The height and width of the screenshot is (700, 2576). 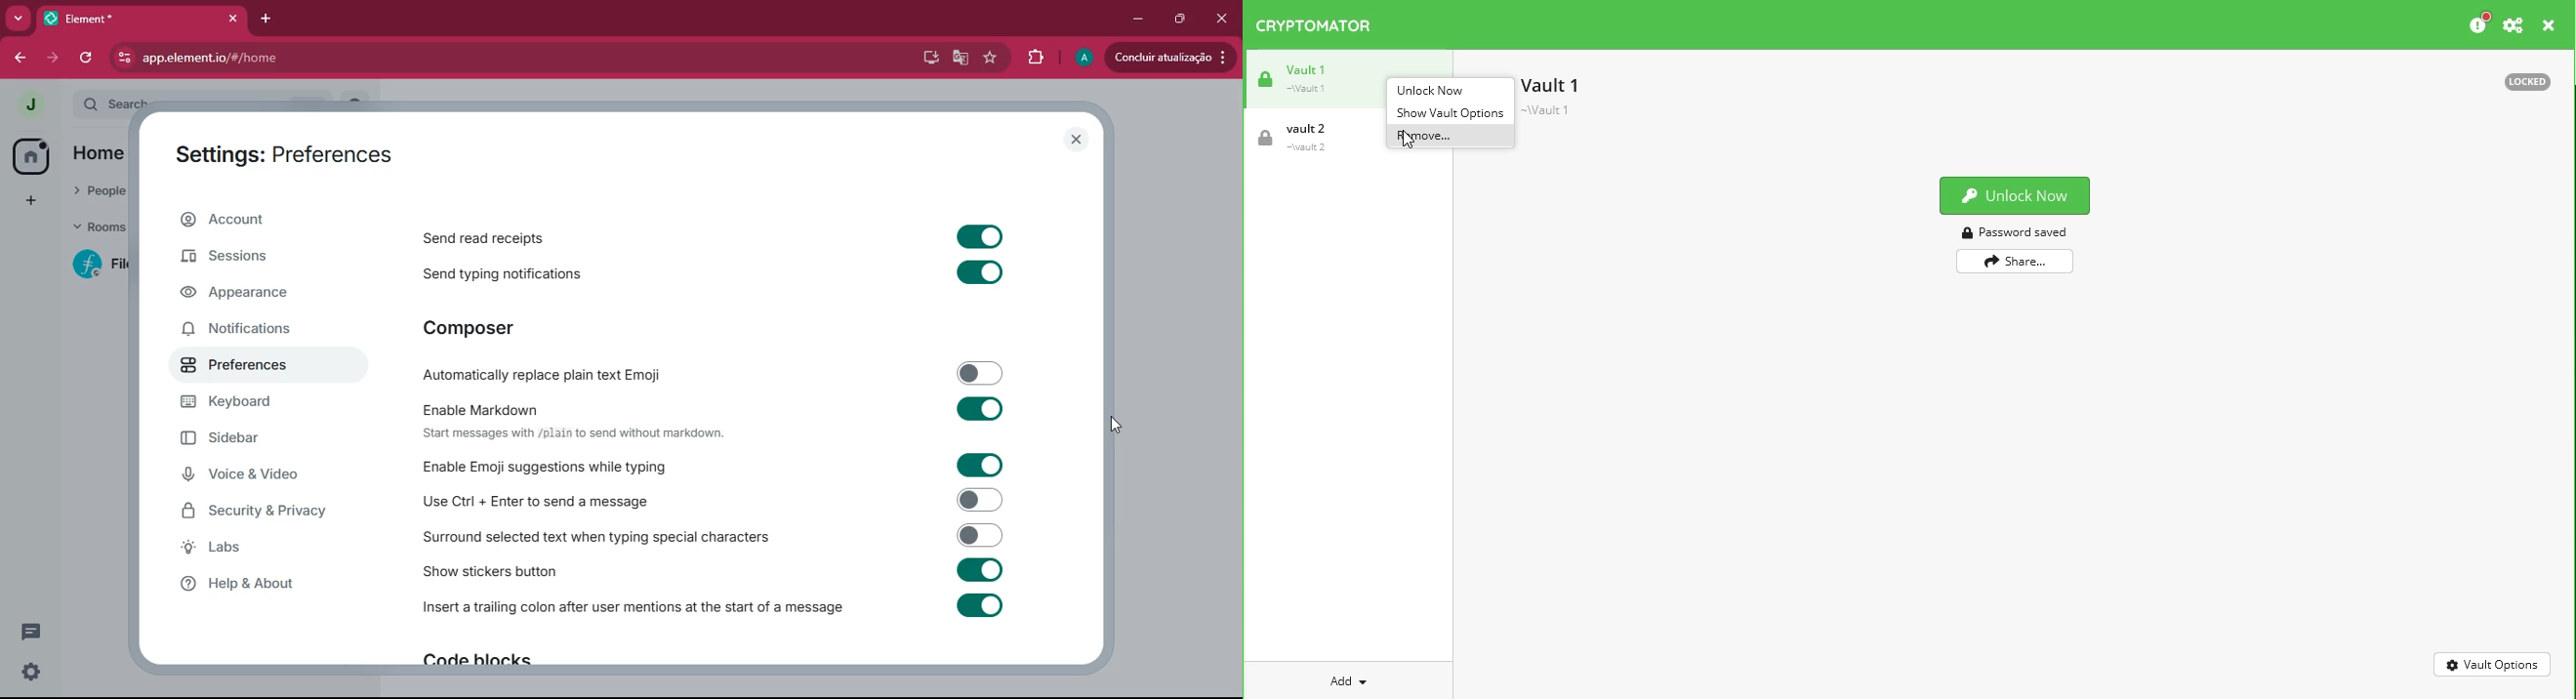 What do you see at coordinates (255, 476) in the screenshot?
I see `voice & video` at bounding box center [255, 476].